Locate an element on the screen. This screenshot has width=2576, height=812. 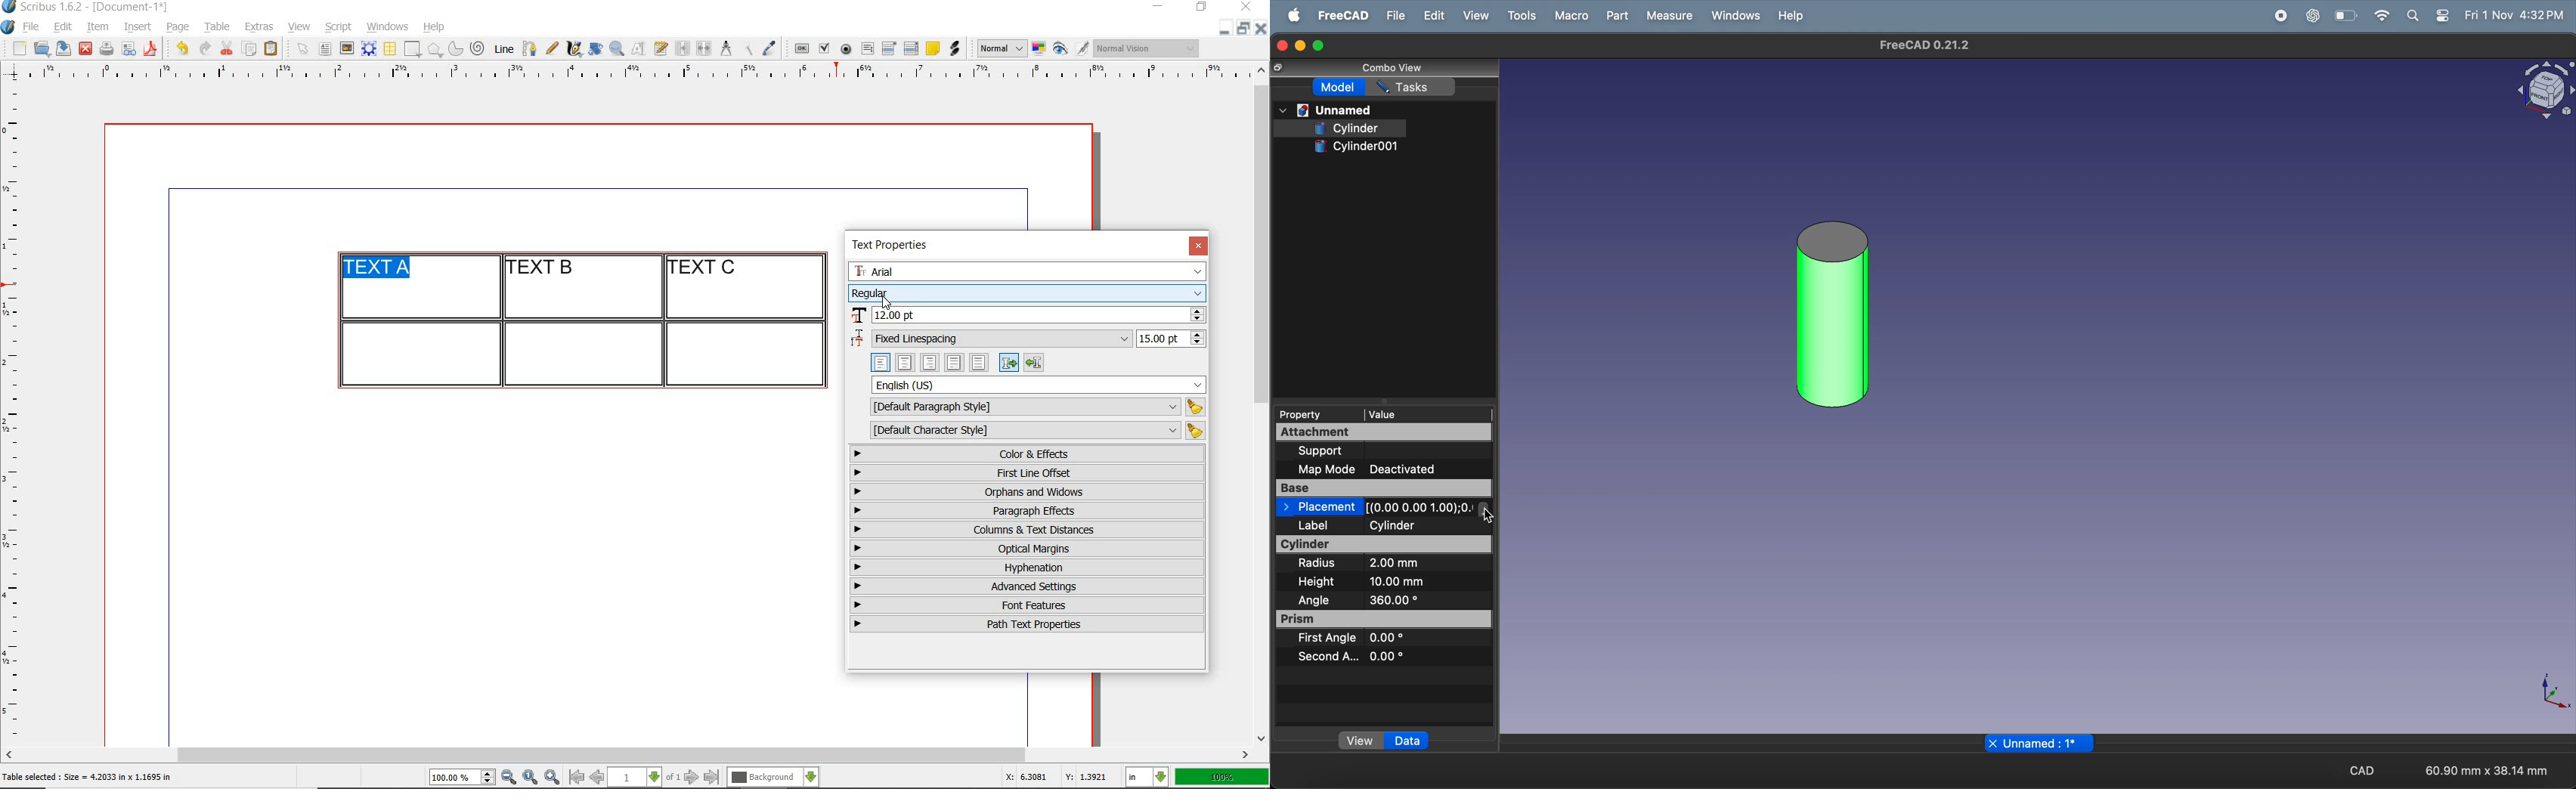
windows is located at coordinates (1732, 17).